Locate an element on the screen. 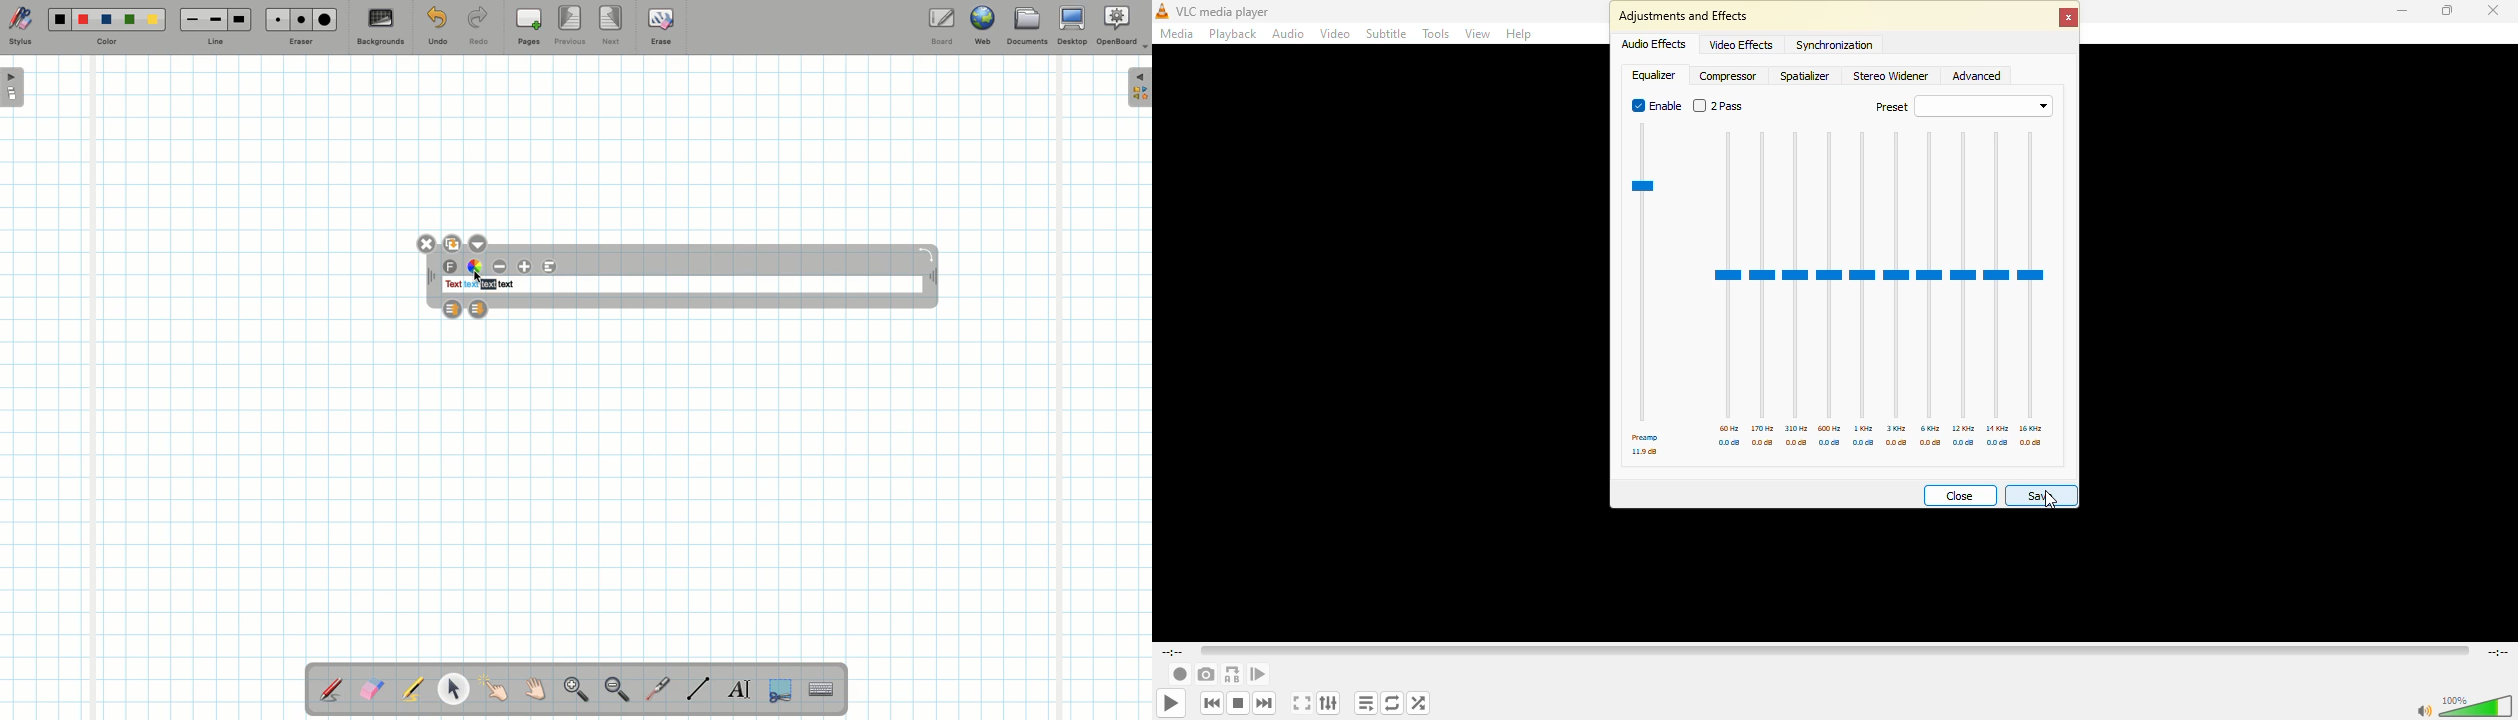  db is located at coordinates (1898, 443).